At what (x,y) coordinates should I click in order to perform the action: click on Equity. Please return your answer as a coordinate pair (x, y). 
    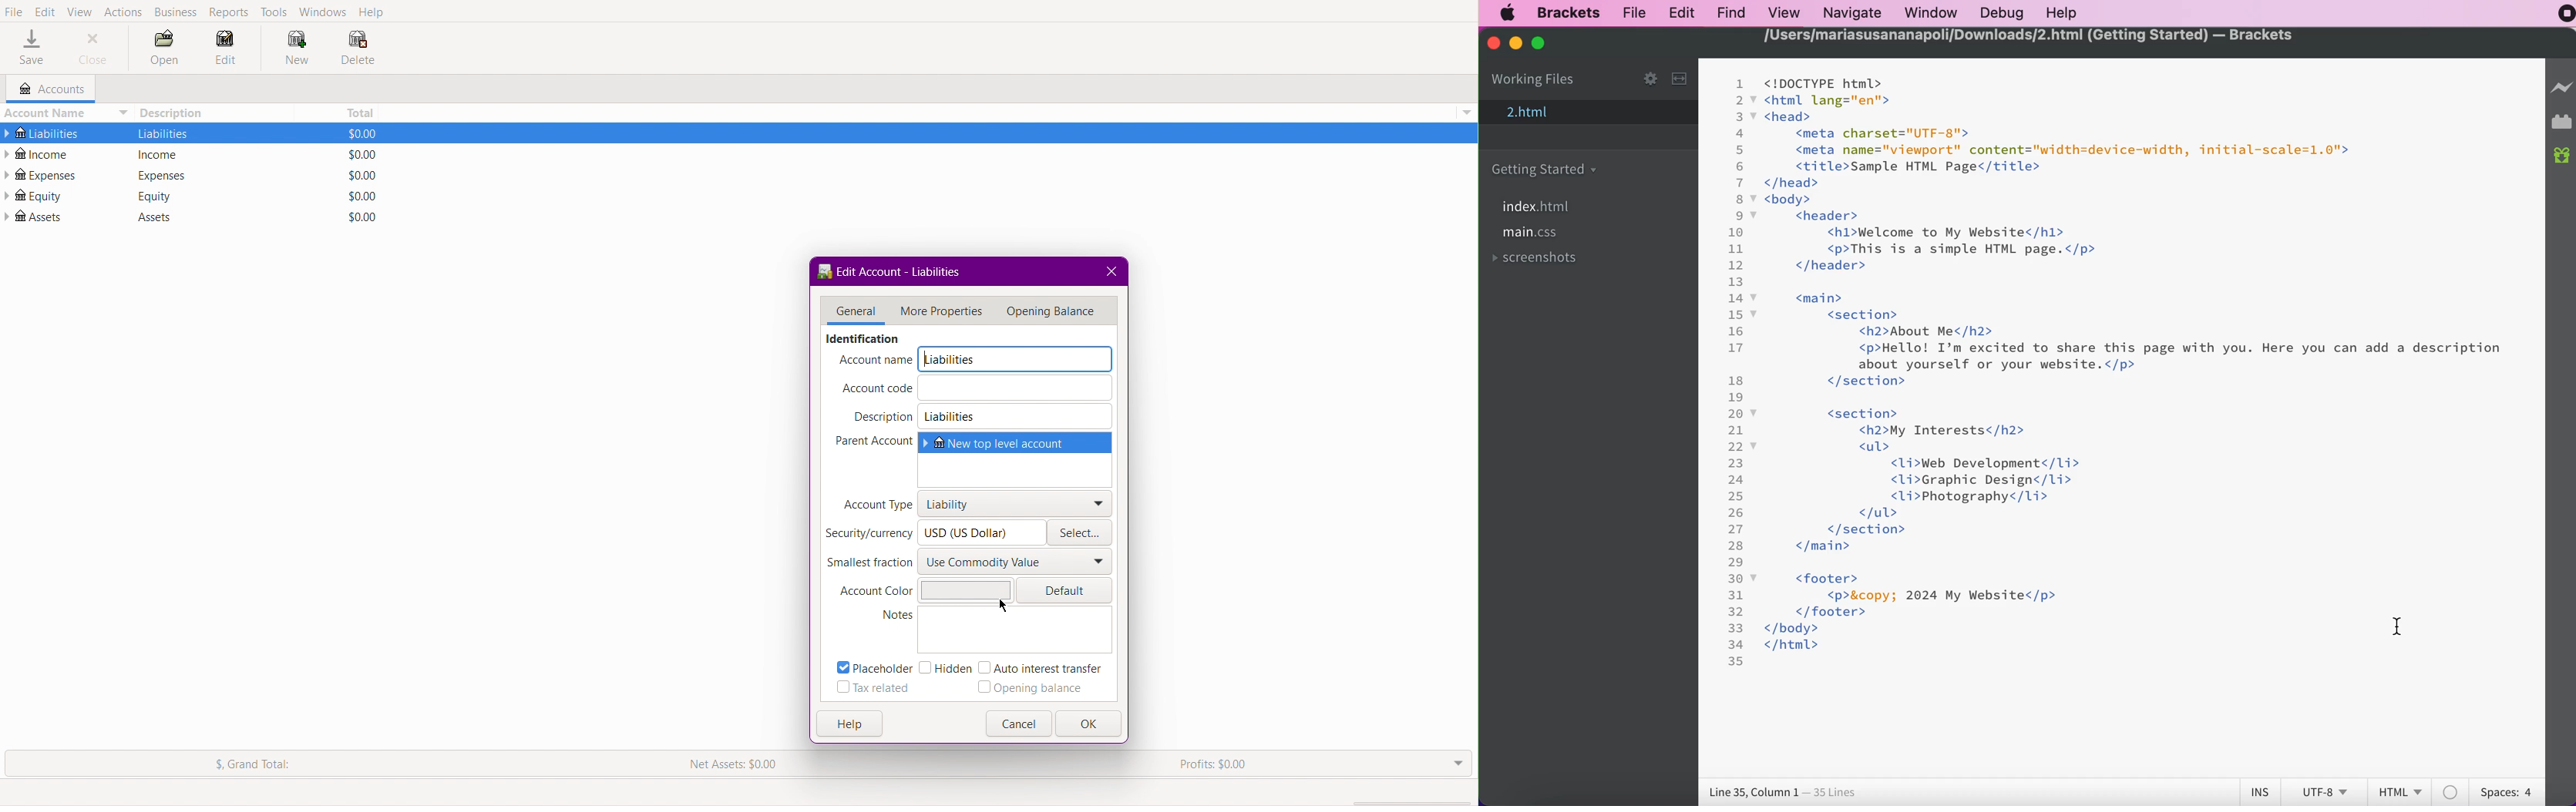
    Looking at the image, I should click on (33, 196).